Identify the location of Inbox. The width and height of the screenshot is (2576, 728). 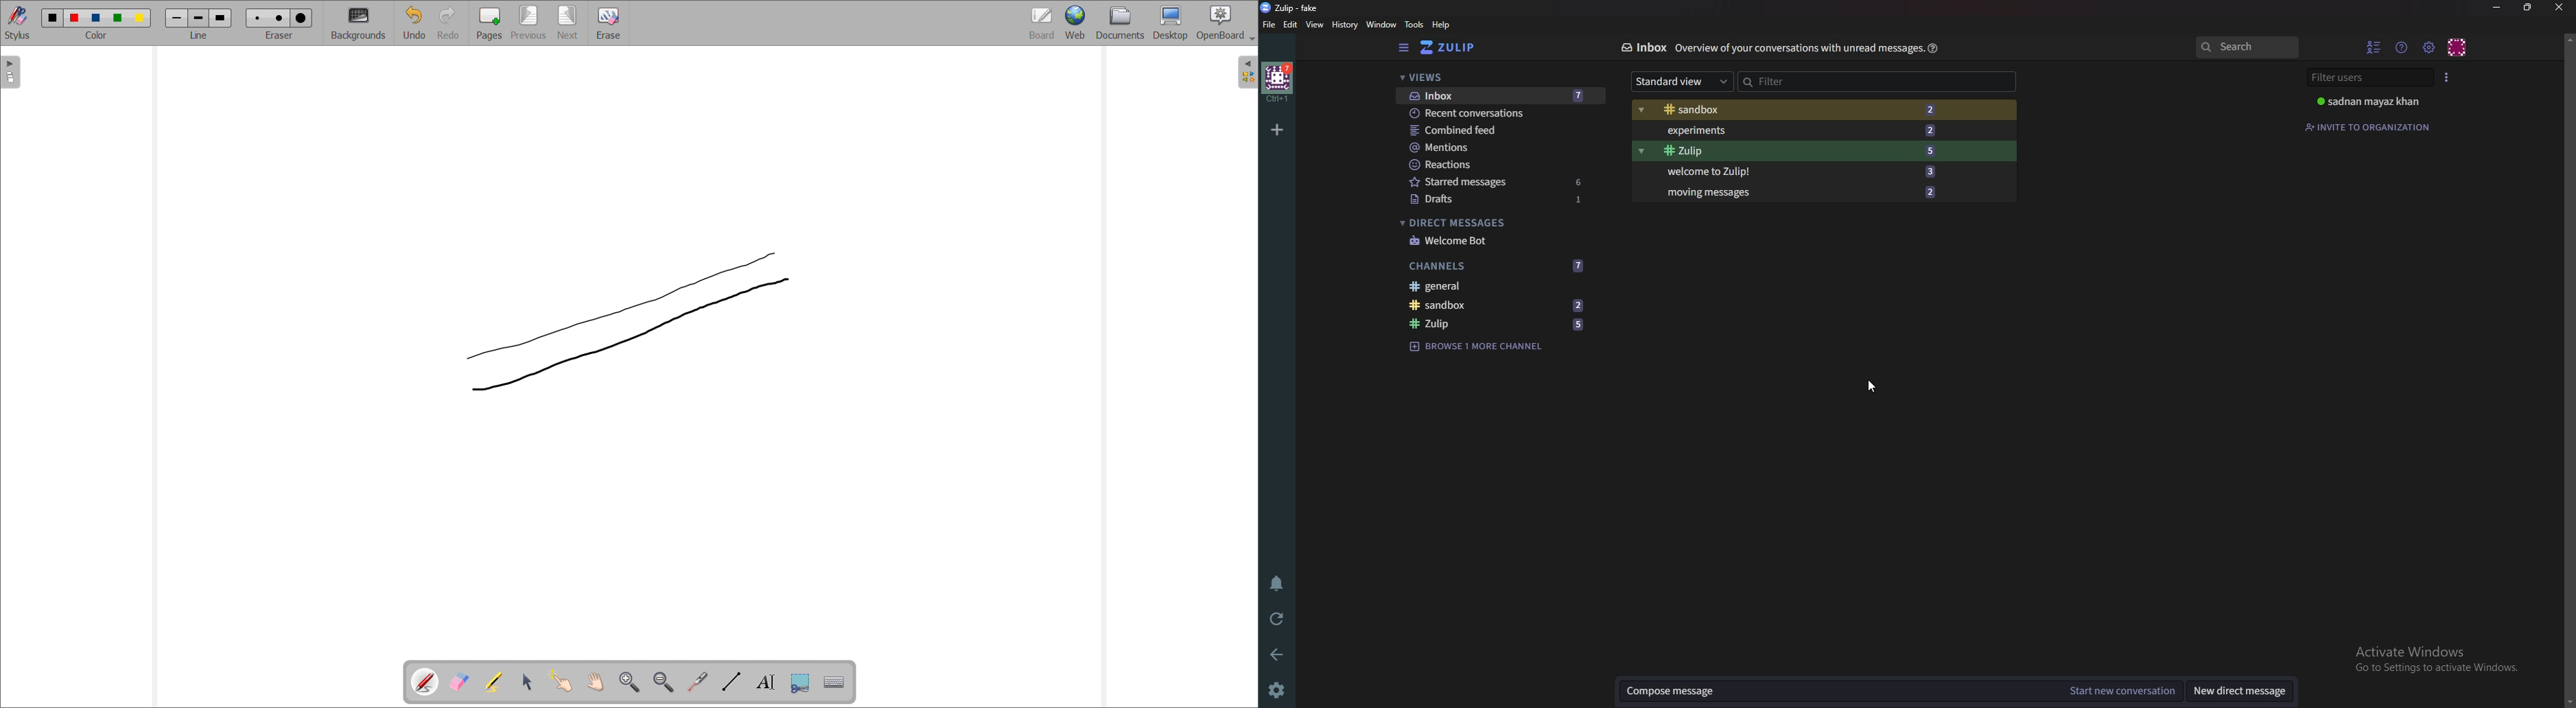
(1643, 46).